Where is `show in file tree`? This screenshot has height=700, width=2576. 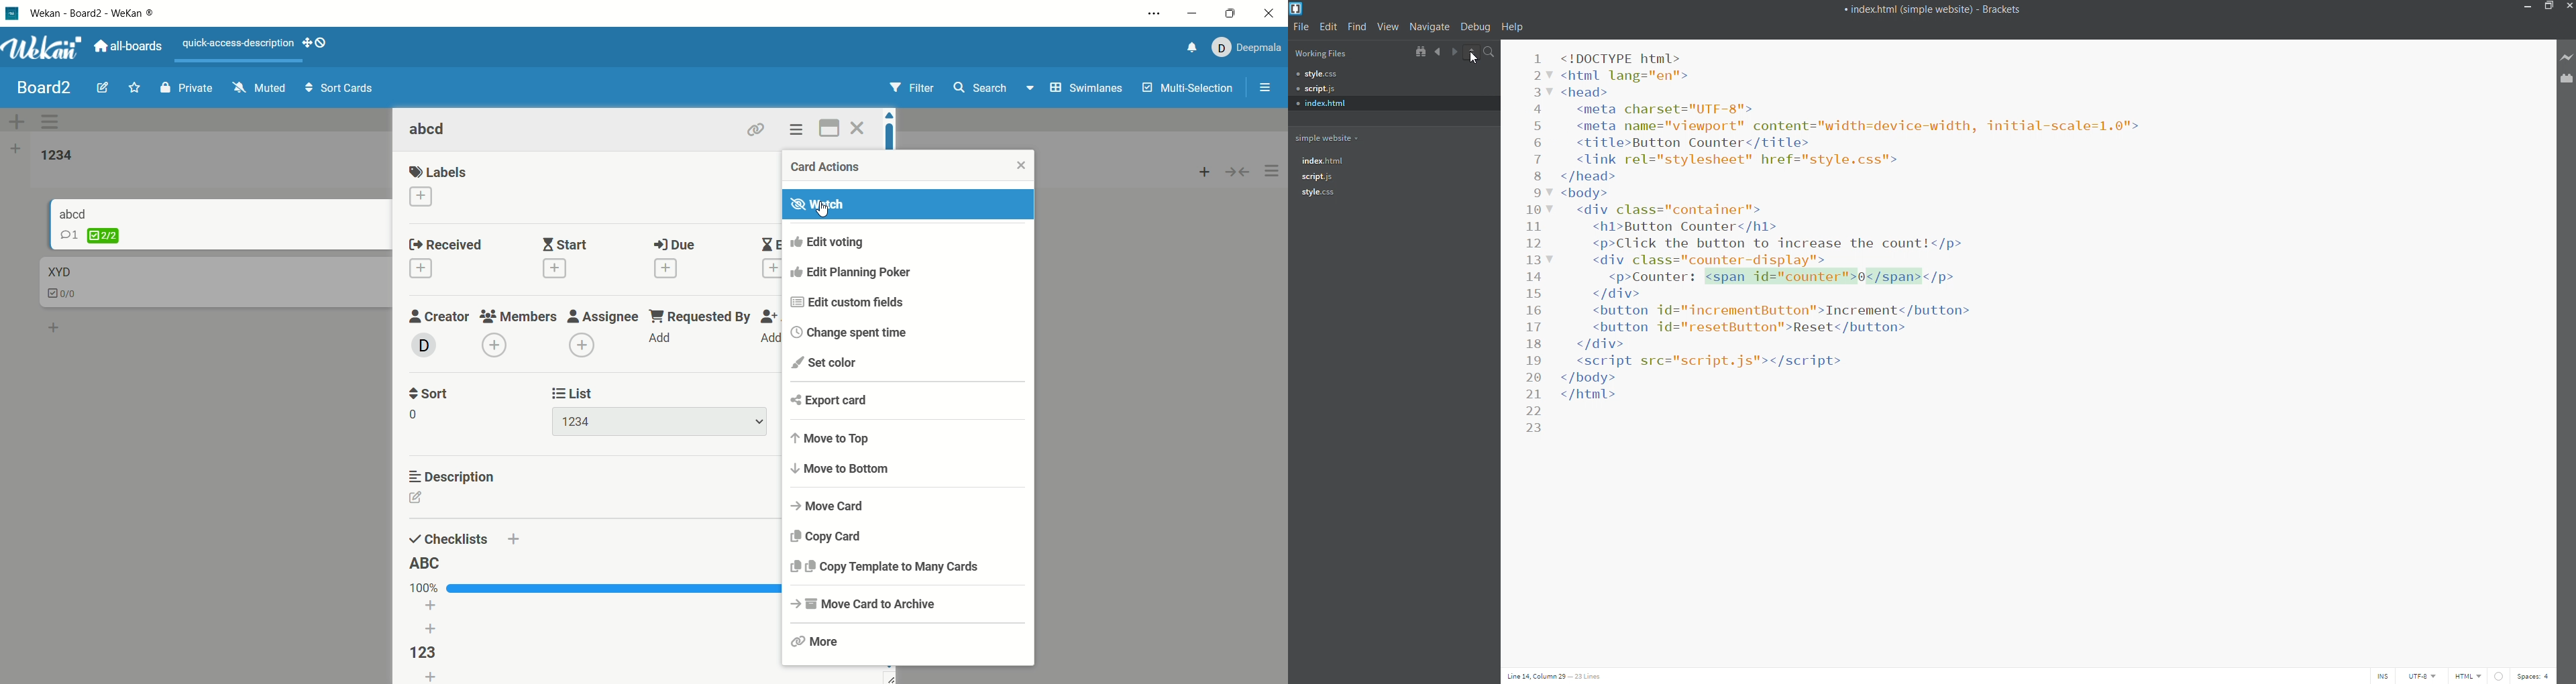 show in file tree is located at coordinates (1421, 52).